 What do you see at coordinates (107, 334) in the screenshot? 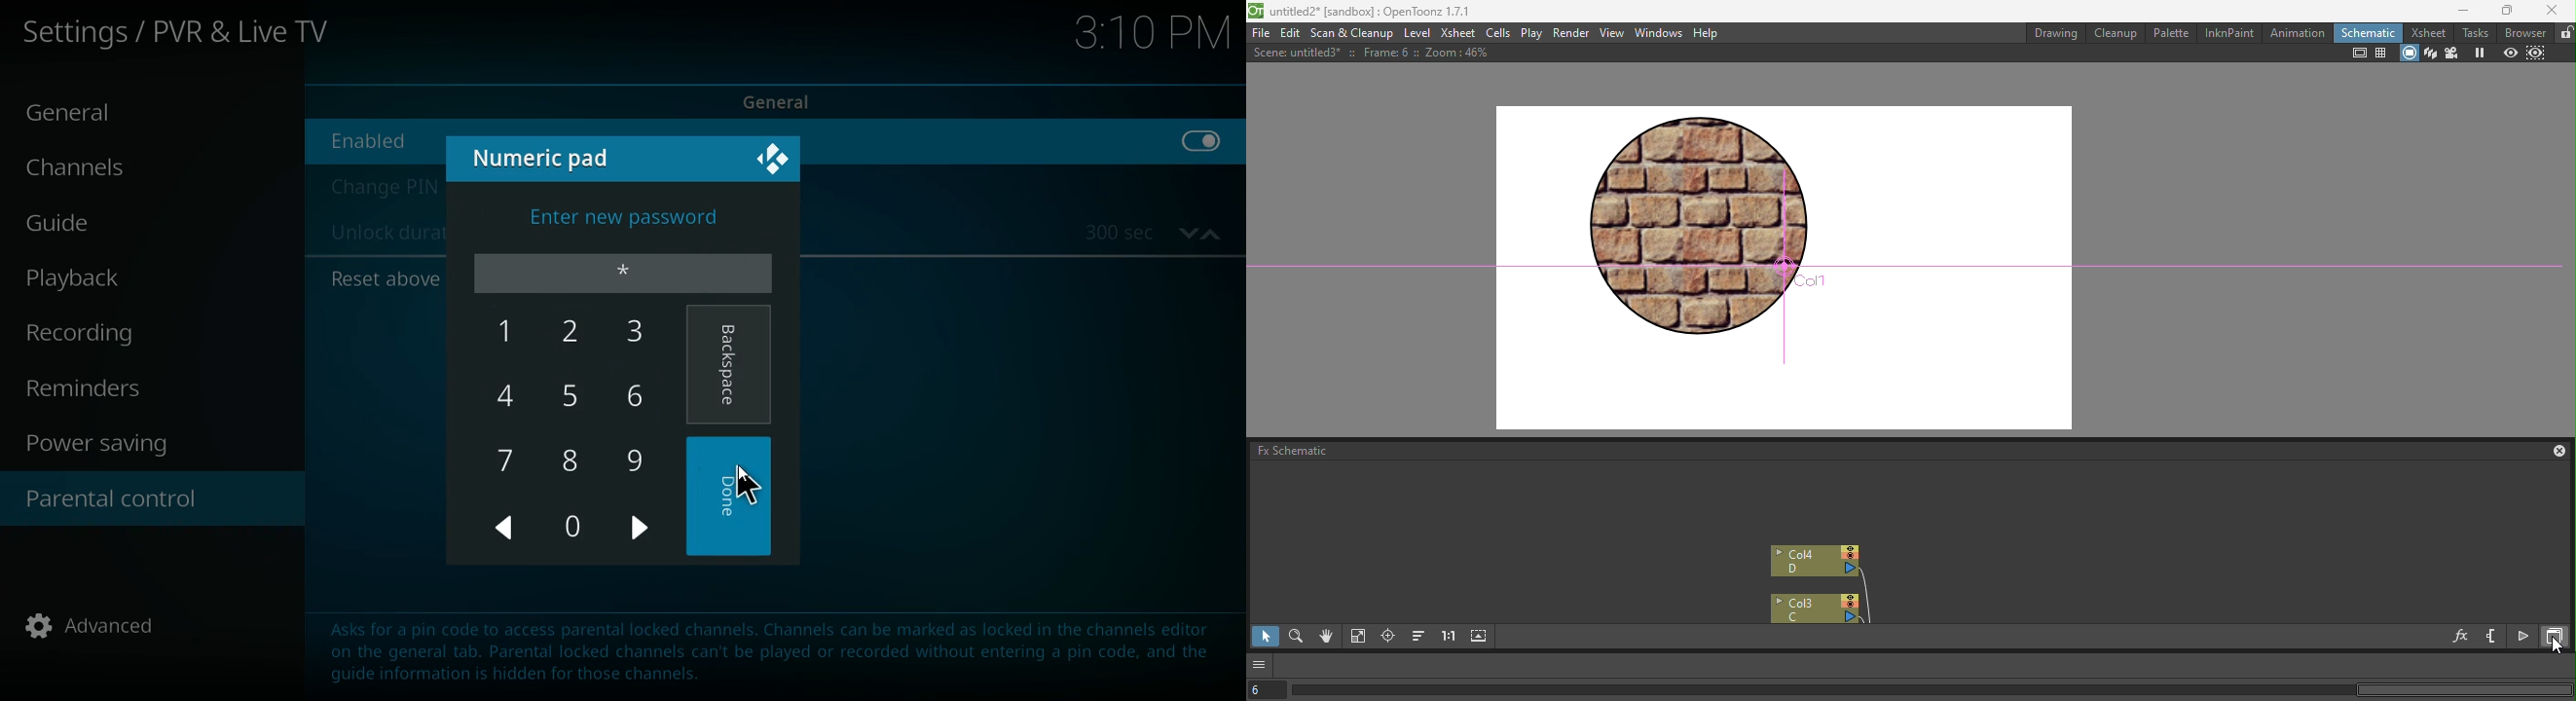
I see `recording` at bounding box center [107, 334].